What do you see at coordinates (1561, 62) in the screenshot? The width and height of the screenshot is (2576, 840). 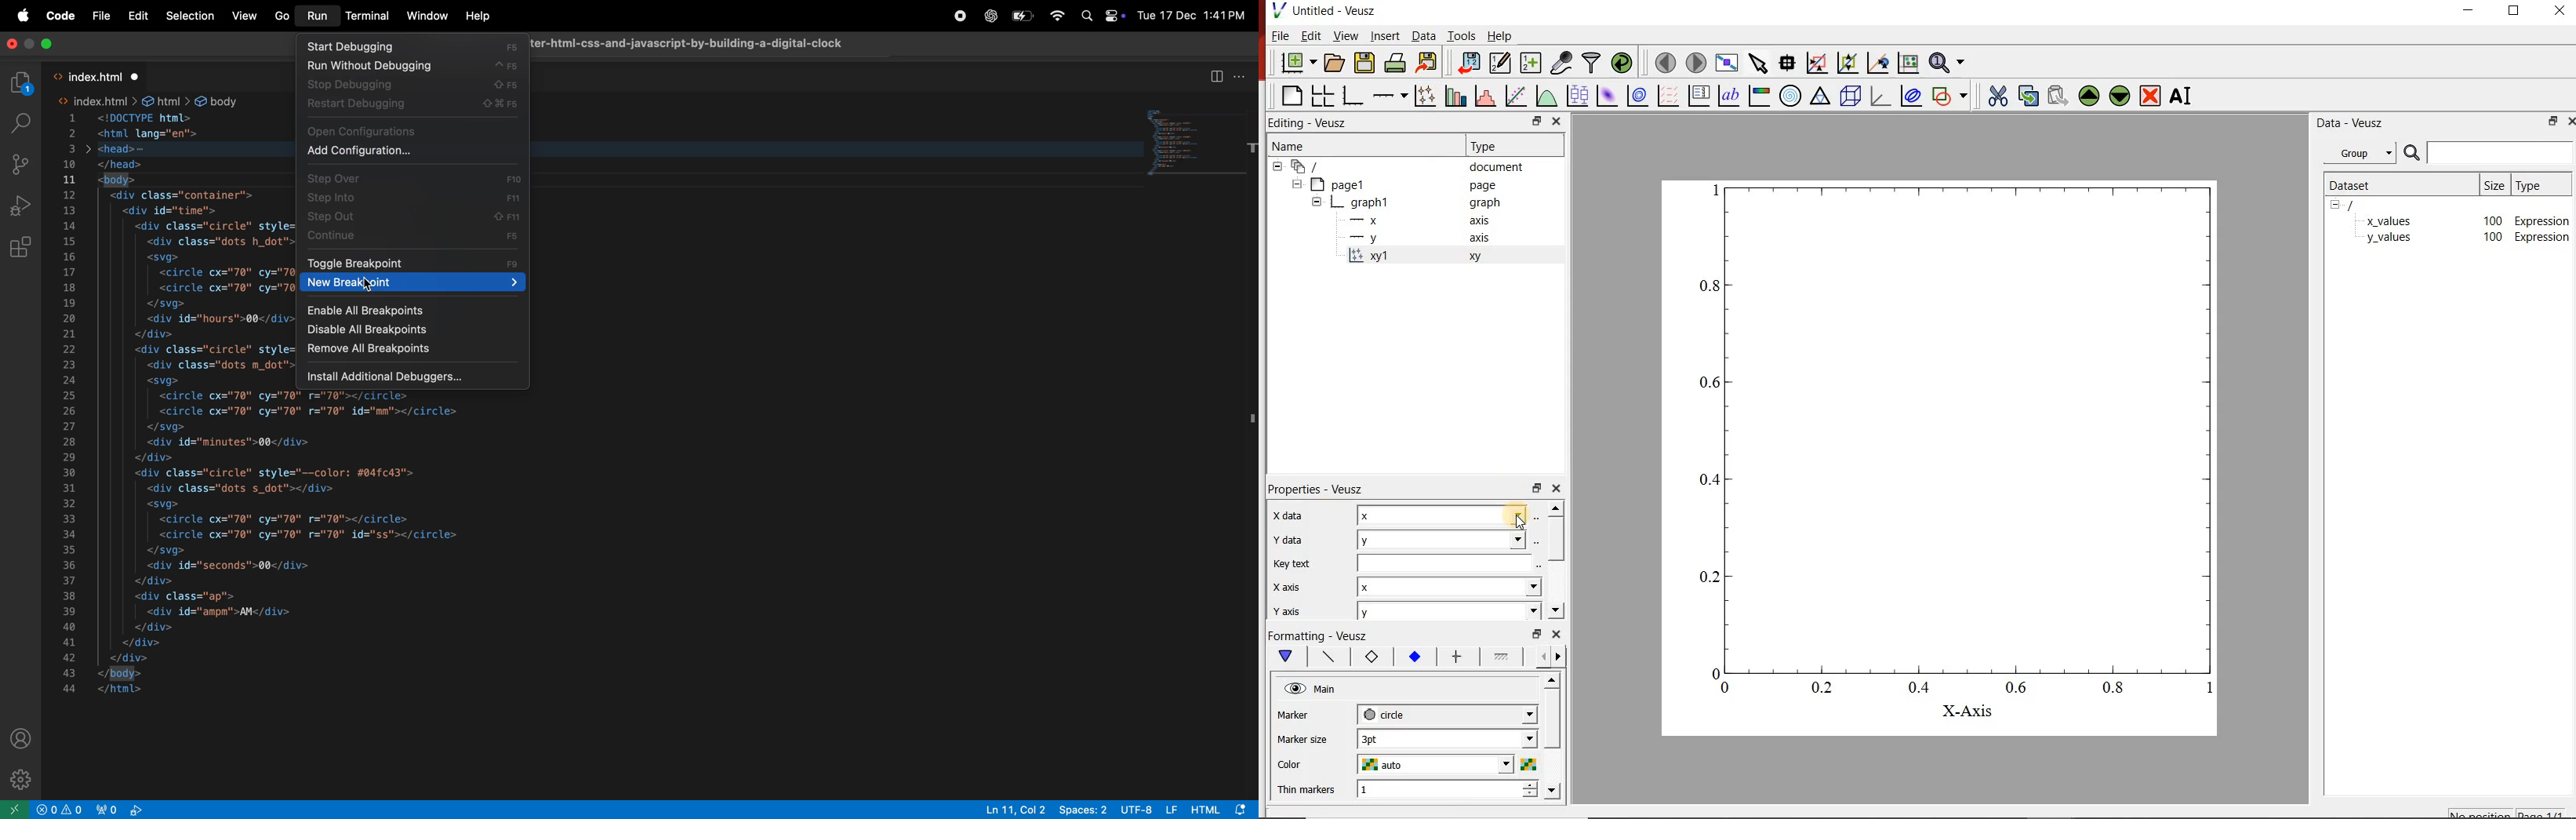 I see `capture remote data` at bounding box center [1561, 62].